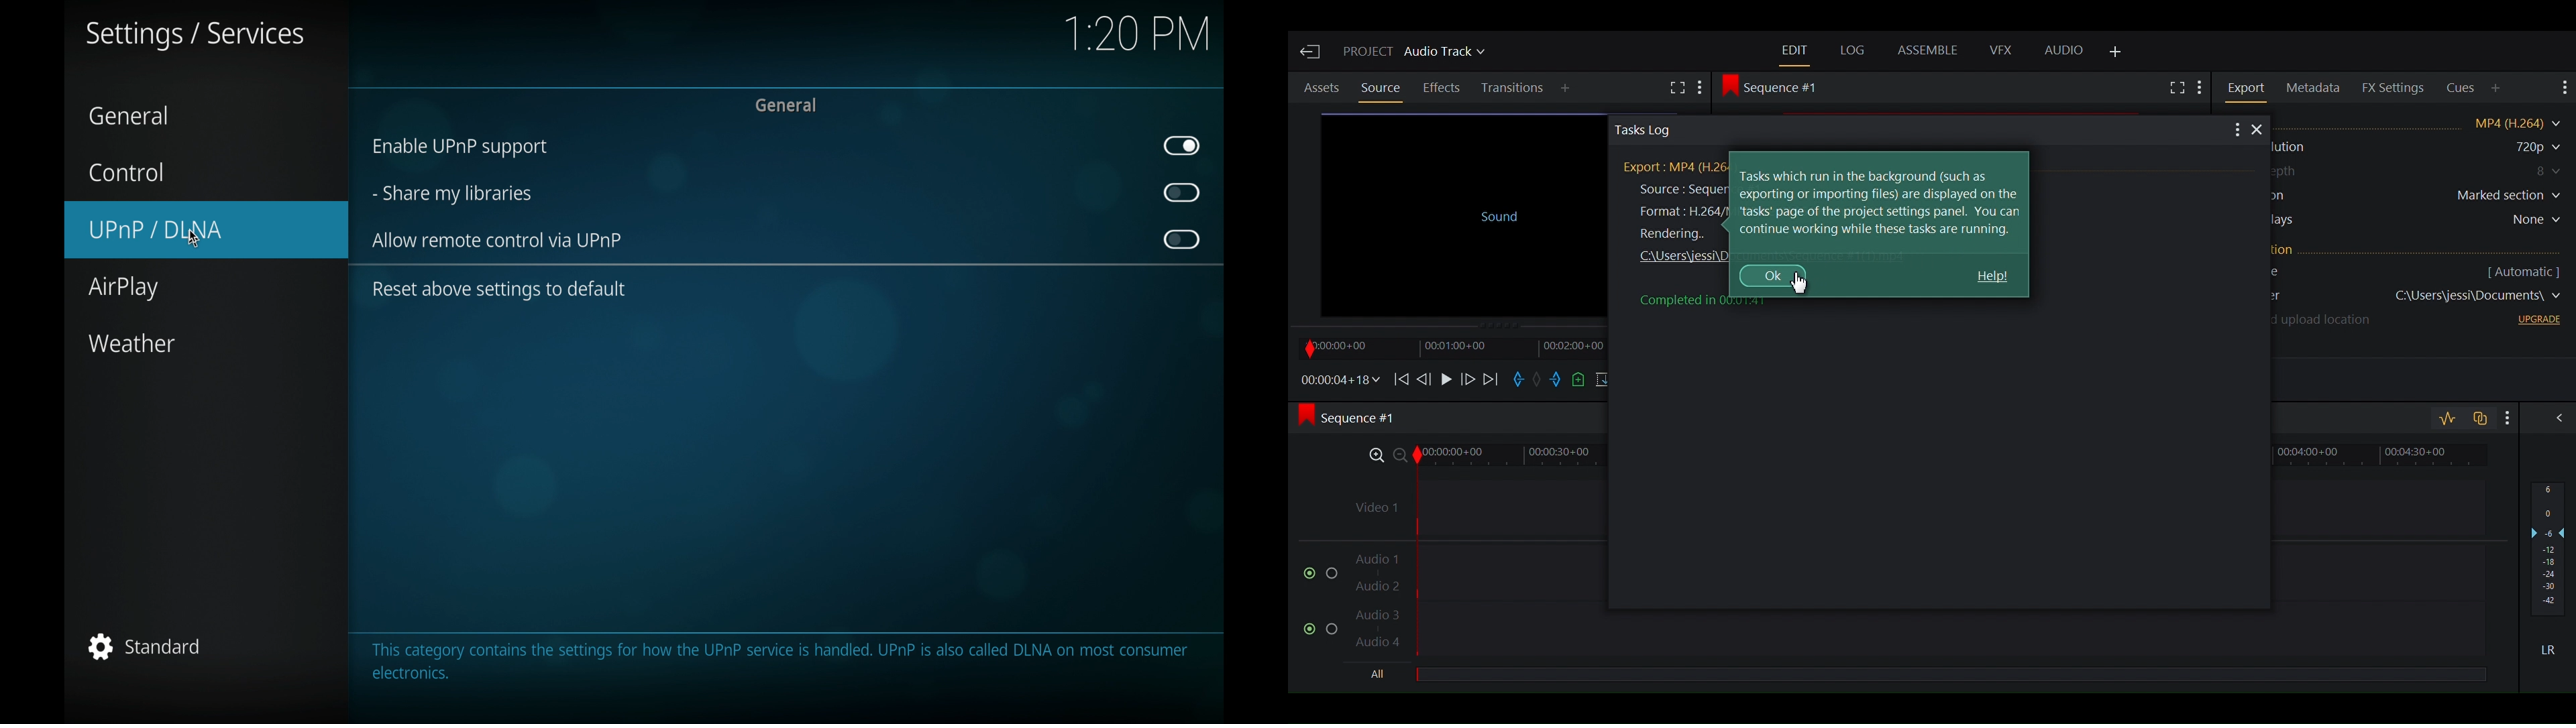  What do you see at coordinates (498, 241) in the screenshot?
I see `allow remote control via UPnP` at bounding box center [498, 241].